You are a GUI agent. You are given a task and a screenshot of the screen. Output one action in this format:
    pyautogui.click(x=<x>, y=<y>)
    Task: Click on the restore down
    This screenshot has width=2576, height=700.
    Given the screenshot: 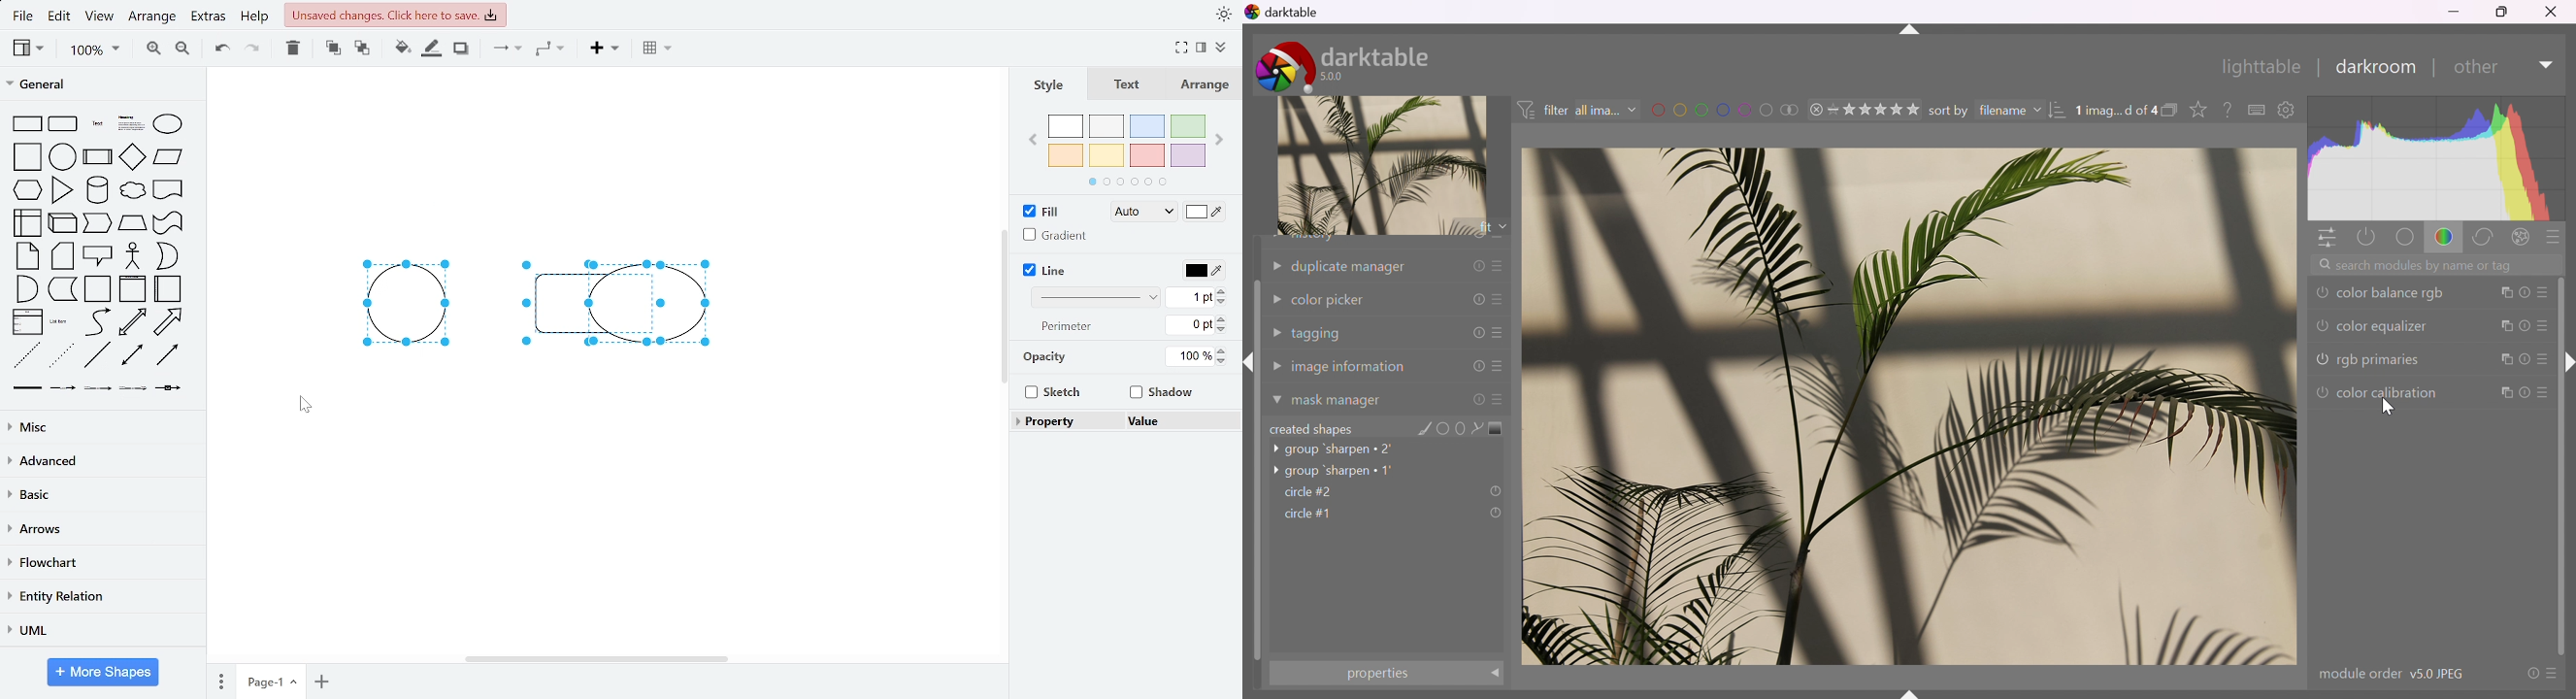 What is the action you would take?
    pyautogui.click(x=2505, y=11)
    